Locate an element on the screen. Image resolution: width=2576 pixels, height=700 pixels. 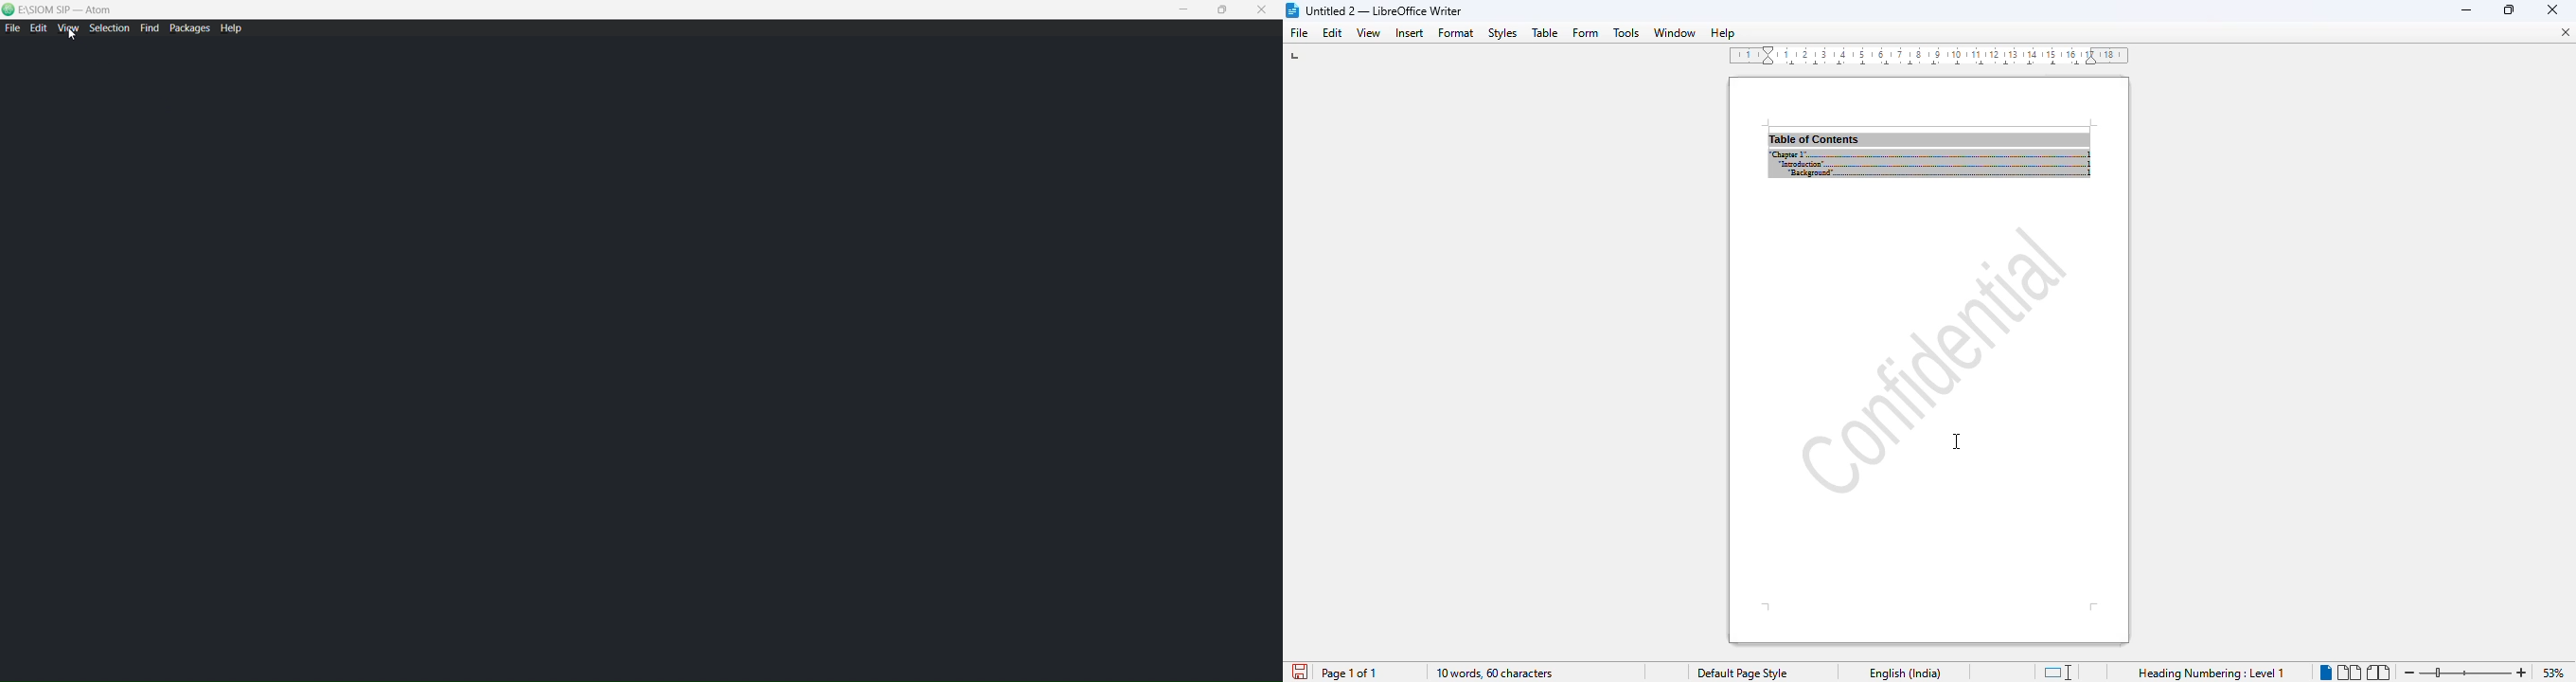
help is located at coordinates (1723, 32).